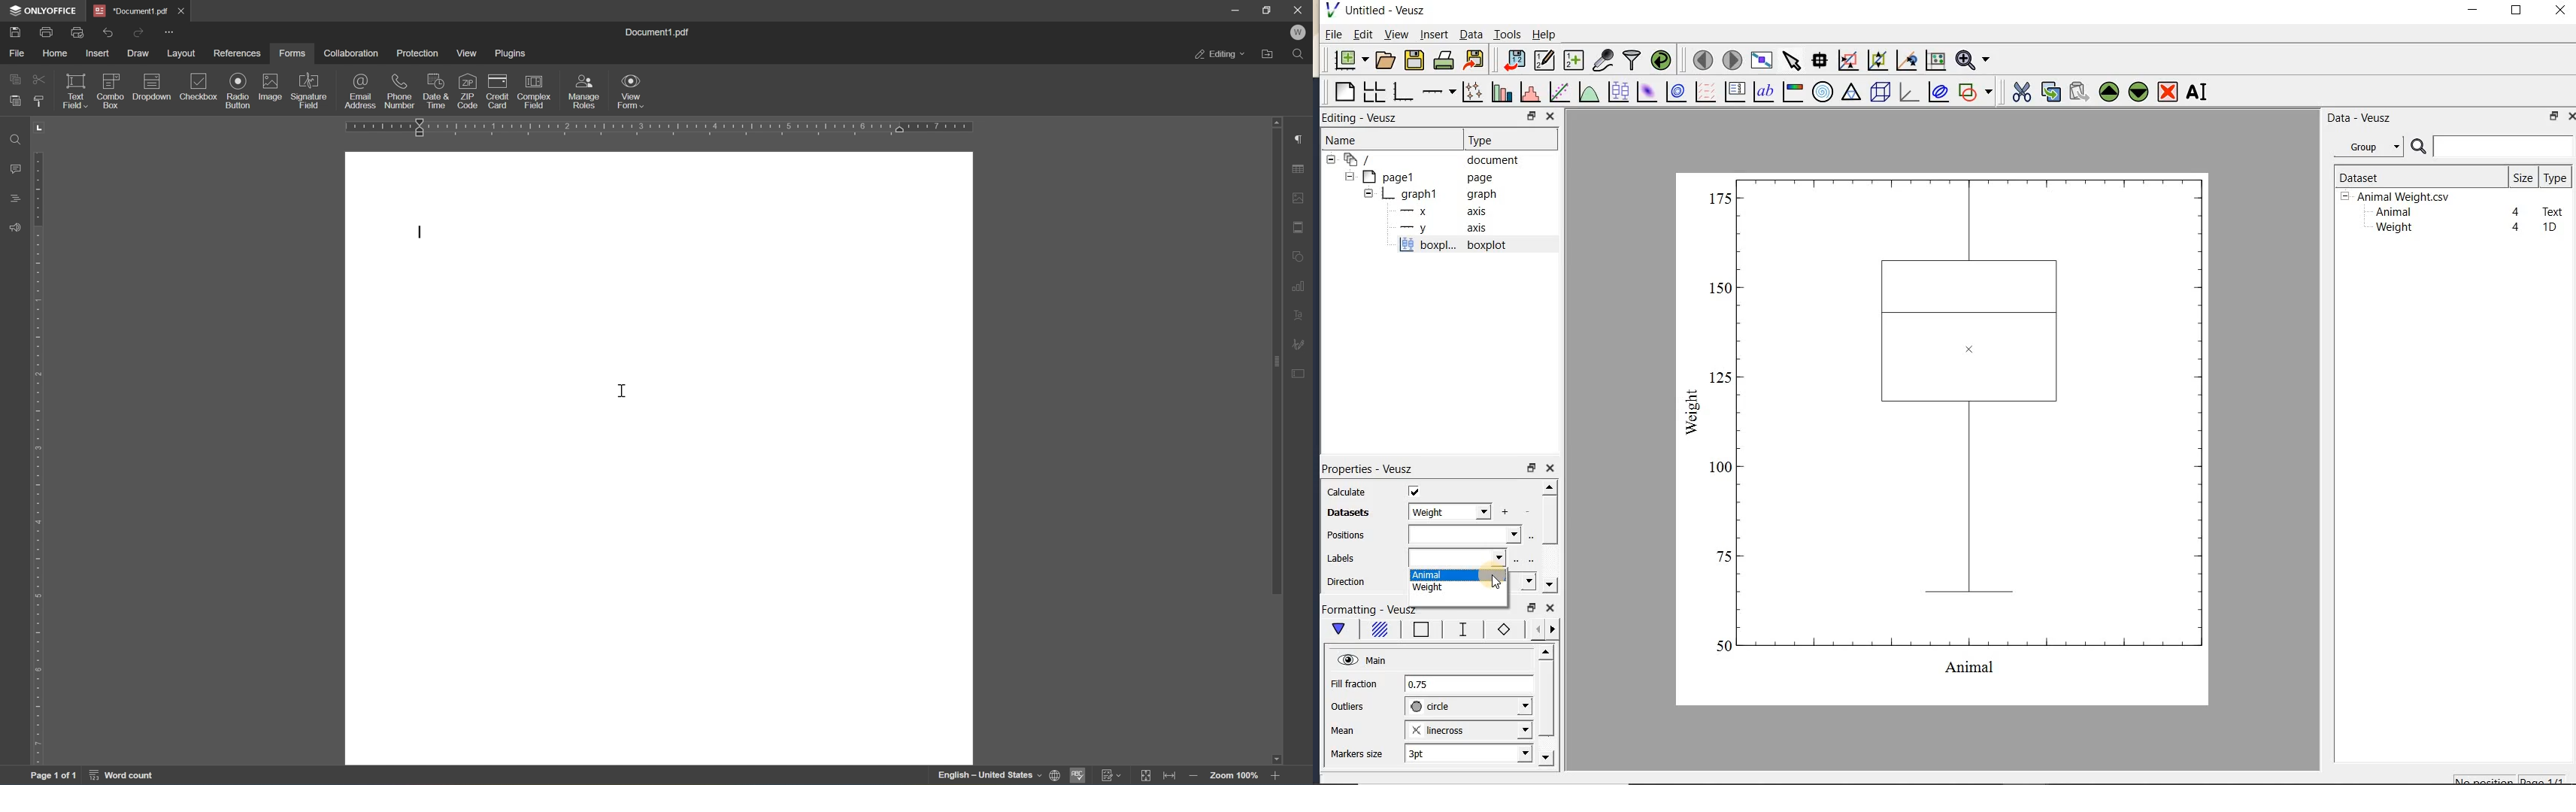 This screenshot has width=2576, height=812. I want to click on copy style, so click(38, 100).